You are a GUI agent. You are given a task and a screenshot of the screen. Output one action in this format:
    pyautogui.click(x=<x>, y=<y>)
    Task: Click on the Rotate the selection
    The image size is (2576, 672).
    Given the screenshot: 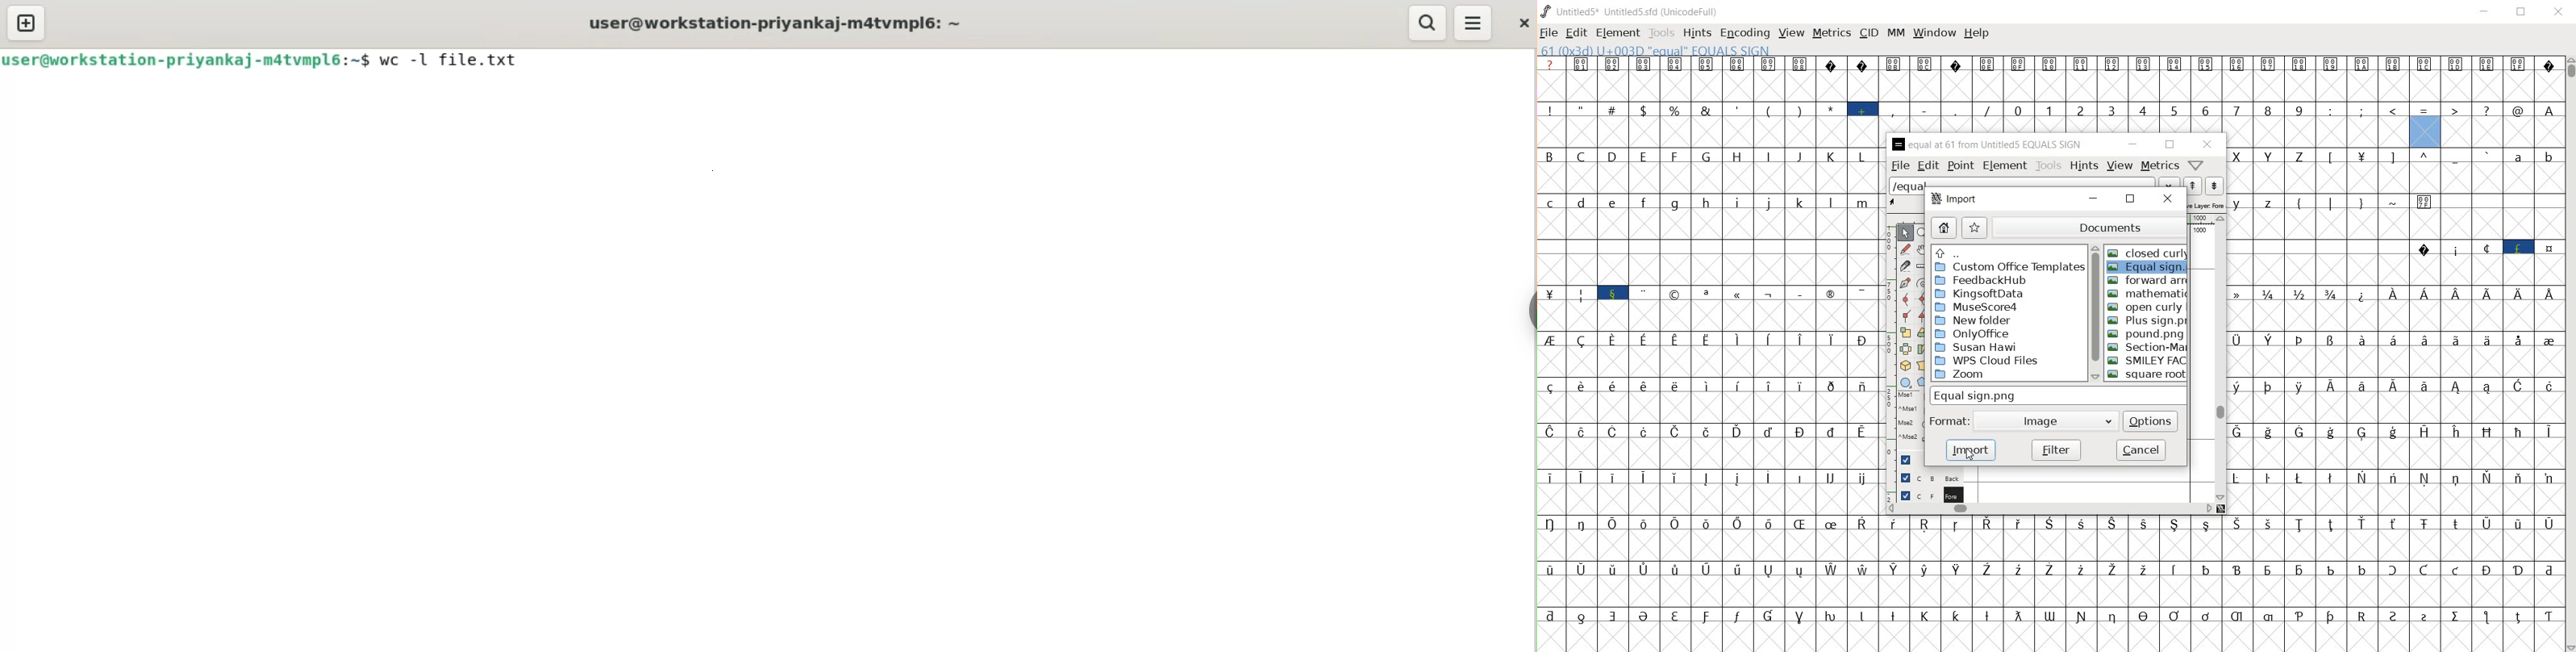 What is the action you would take?
    pyautogui.click(x=1923, y=334)
    